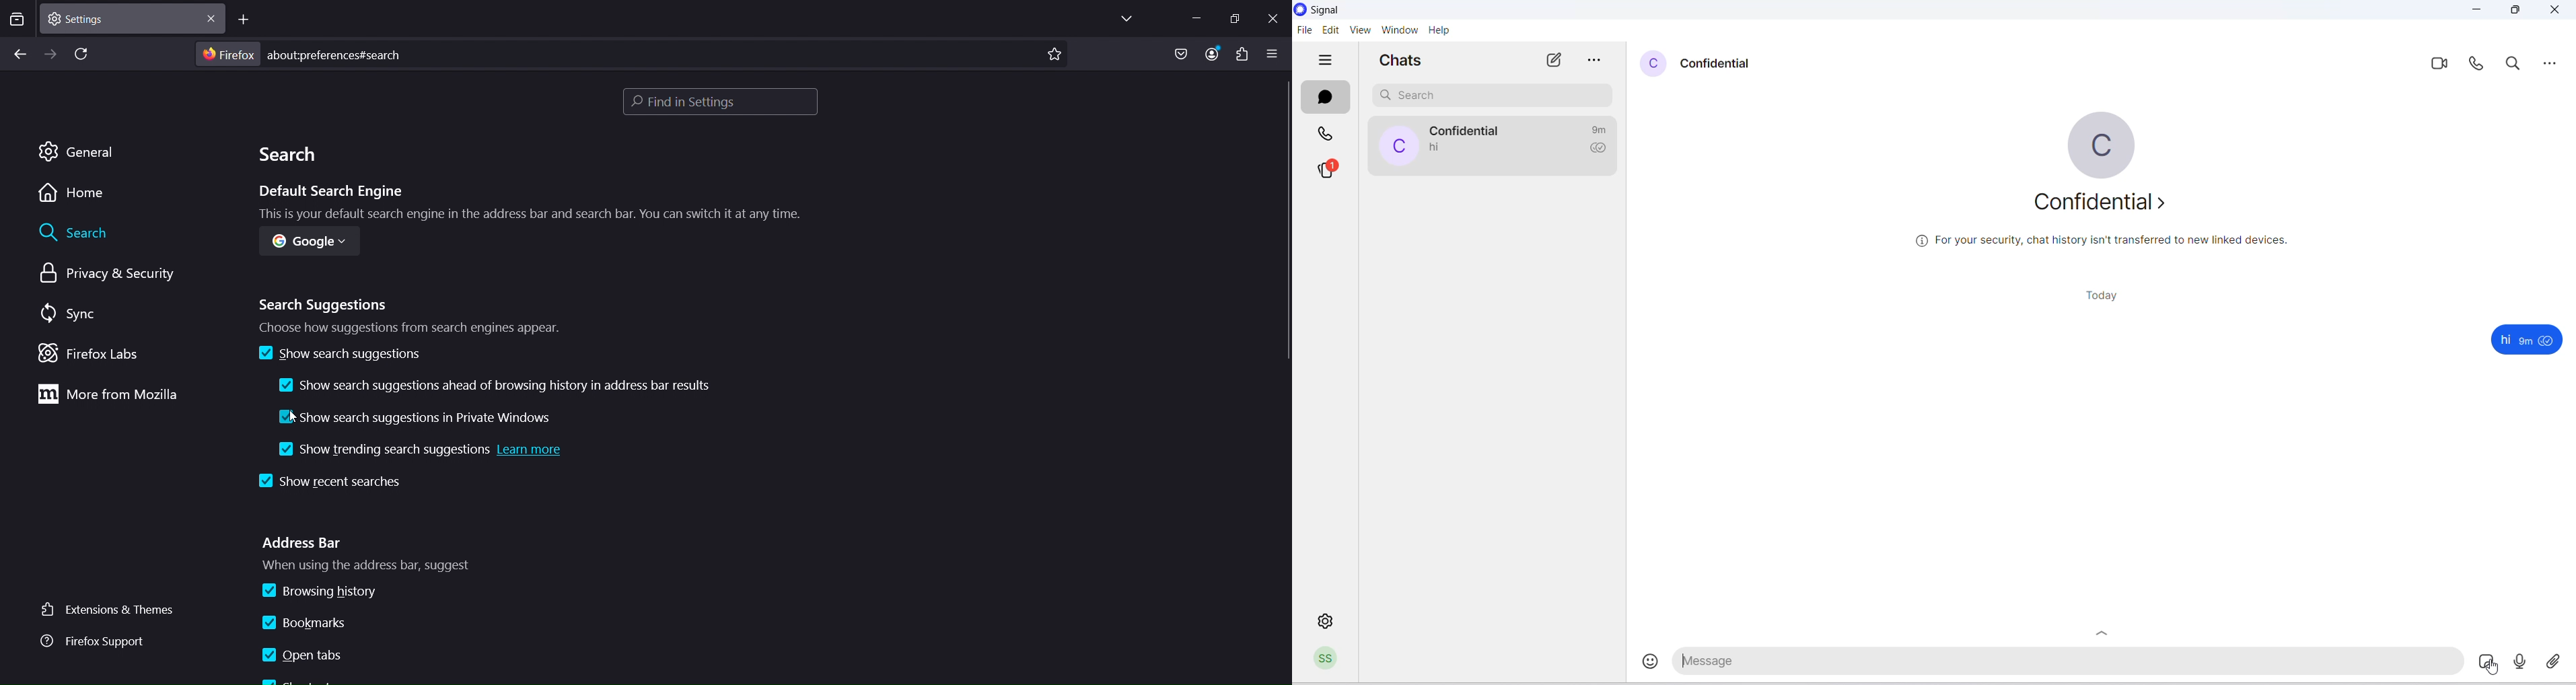 Image resolution: width=2576 pixels, height=700 pixels. I want to click on restore window, so click(1234, 18).